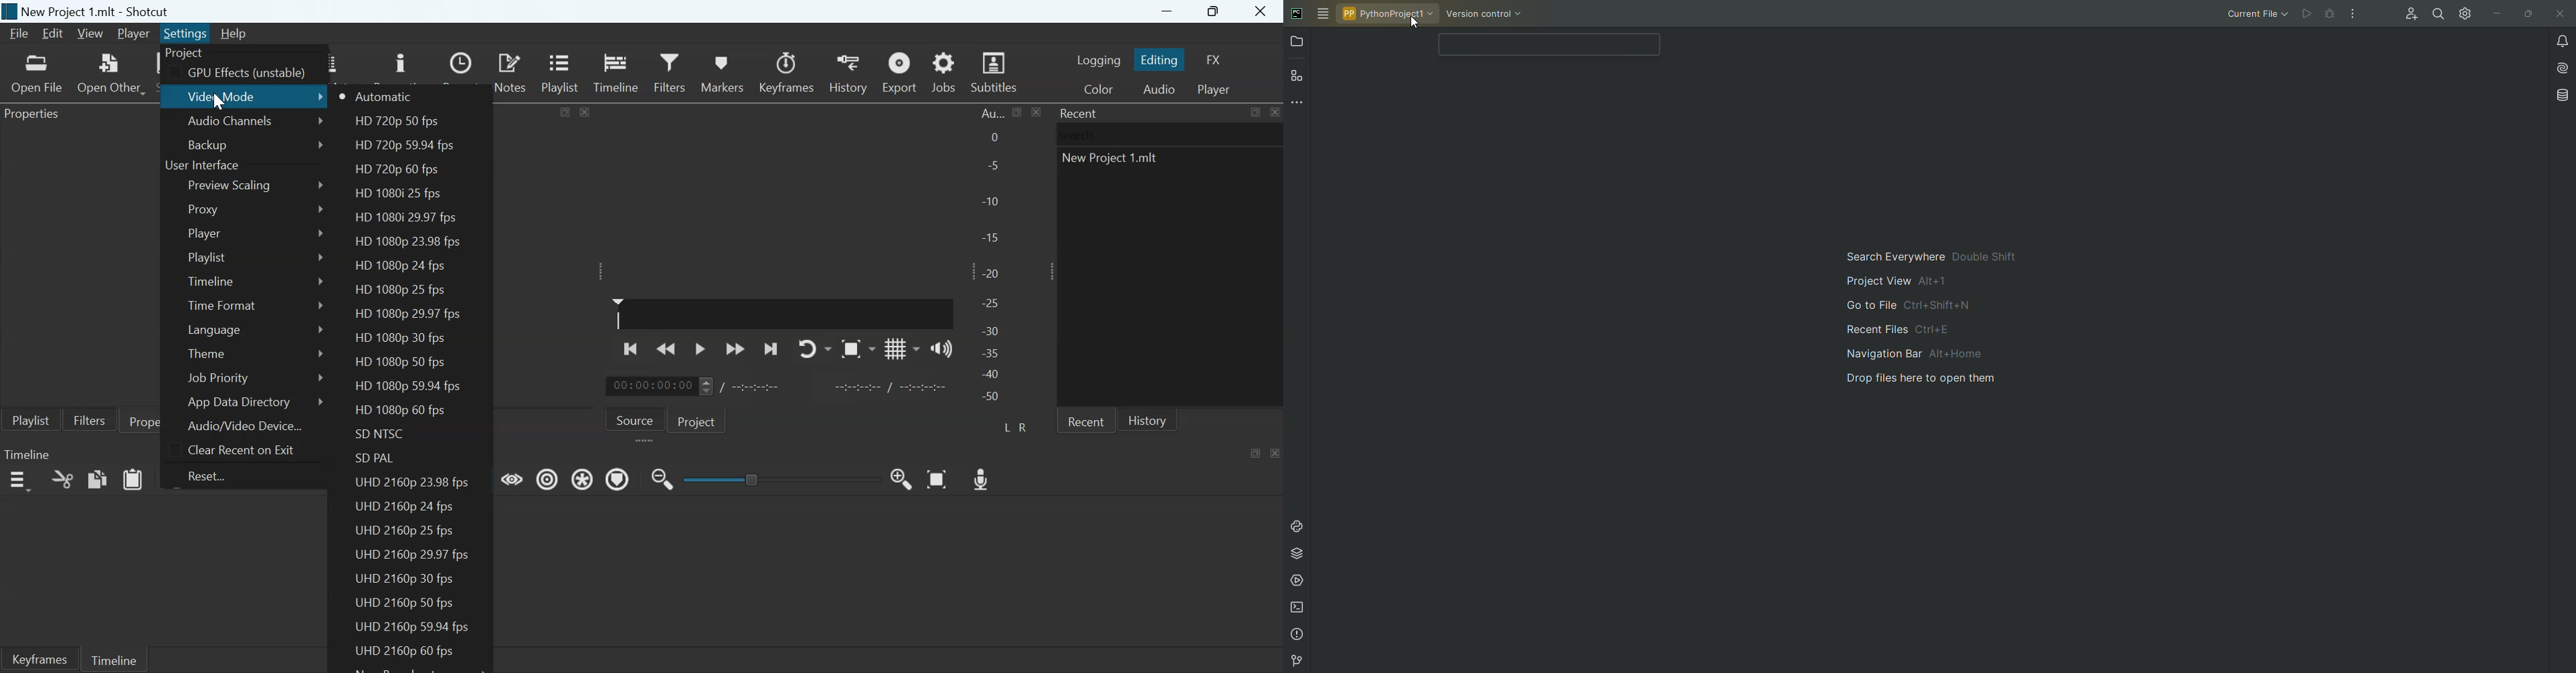 The width and height of the screenshot is (2576, 700). Describe the element at coordinates (1148, 419) in the screenshot. I see `History` at that location.